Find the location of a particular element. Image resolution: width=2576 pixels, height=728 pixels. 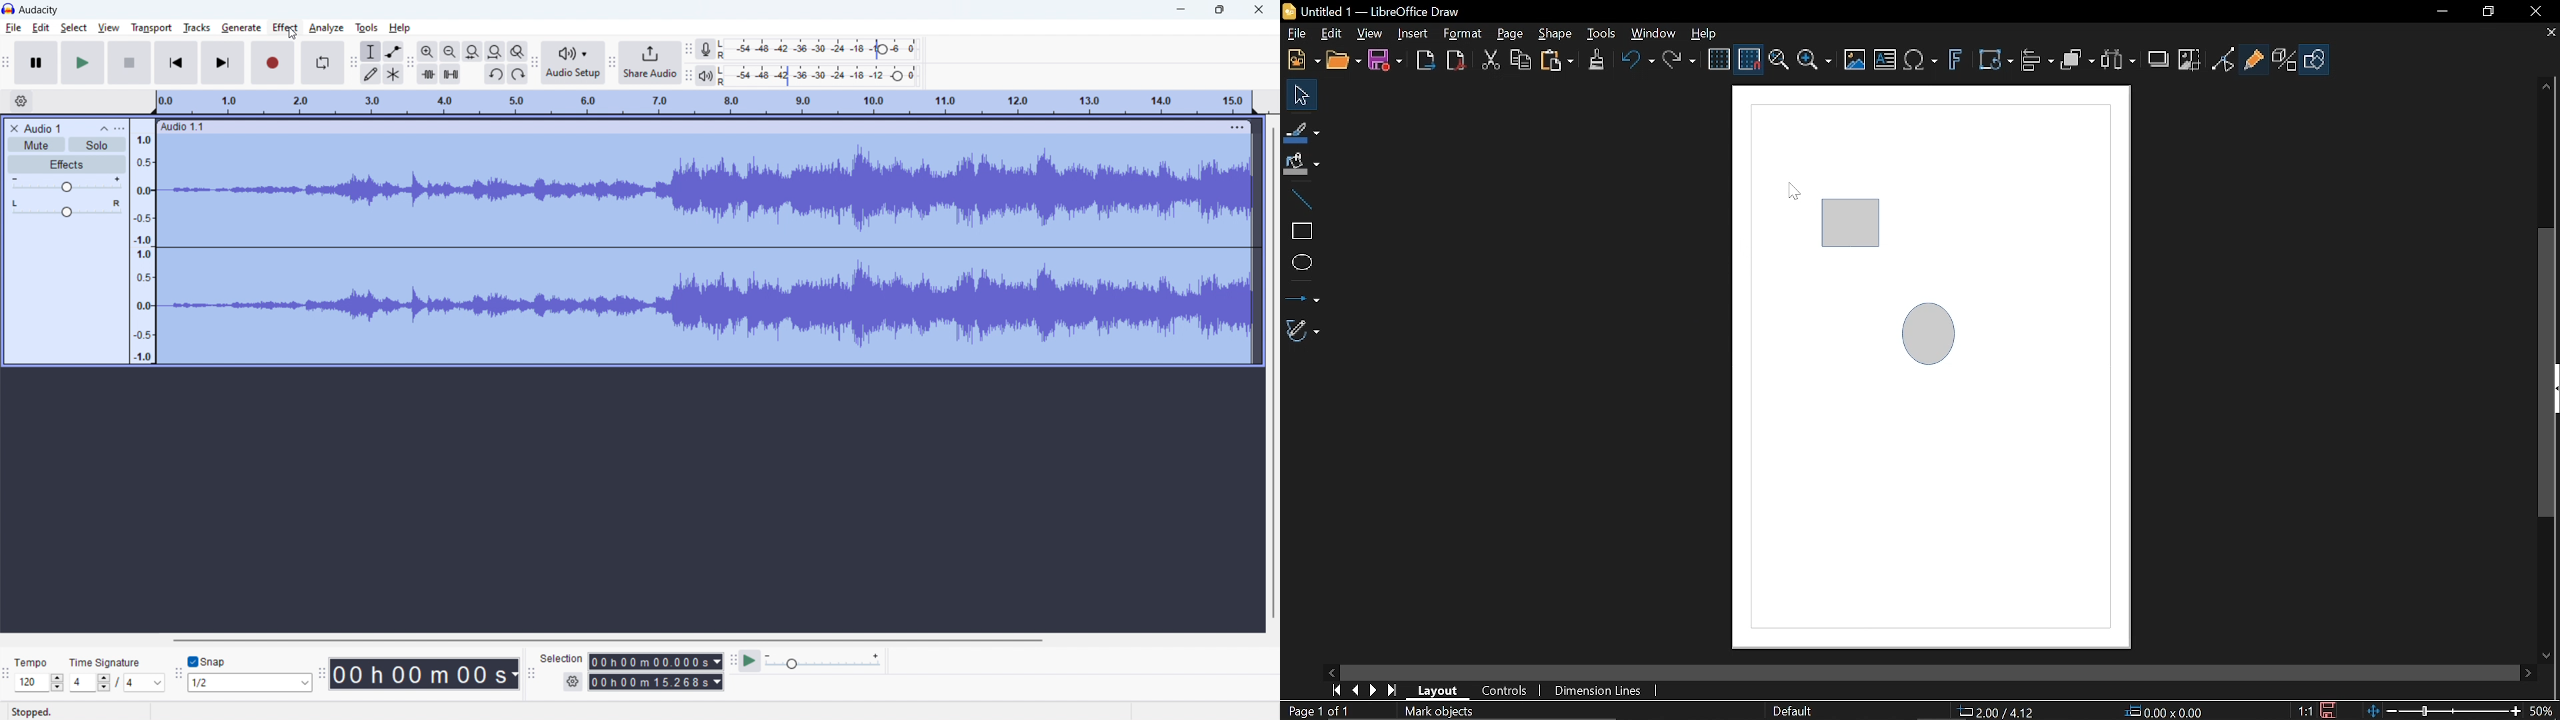

playback level is located at coordinates (827, 77).